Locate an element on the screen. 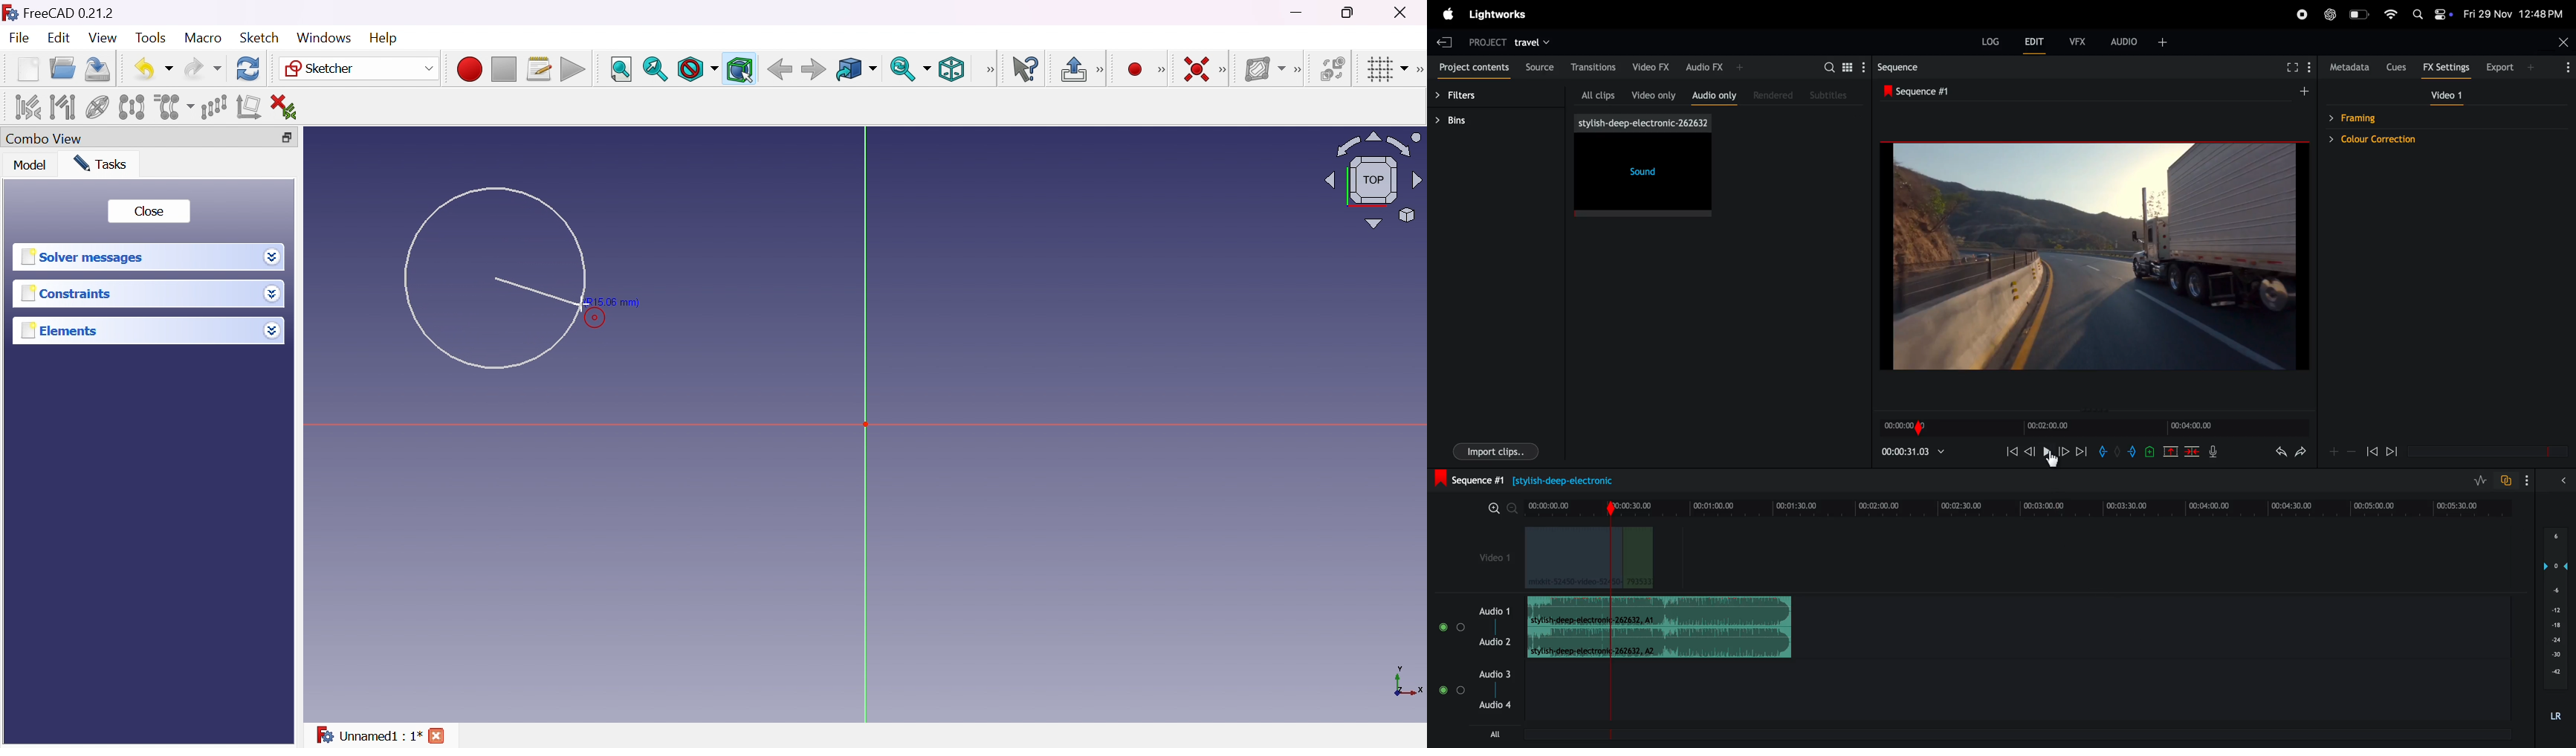 The height and width of the screenshot is (756, 2576). Unnamed : 1* is located at coordinates (368, 732).